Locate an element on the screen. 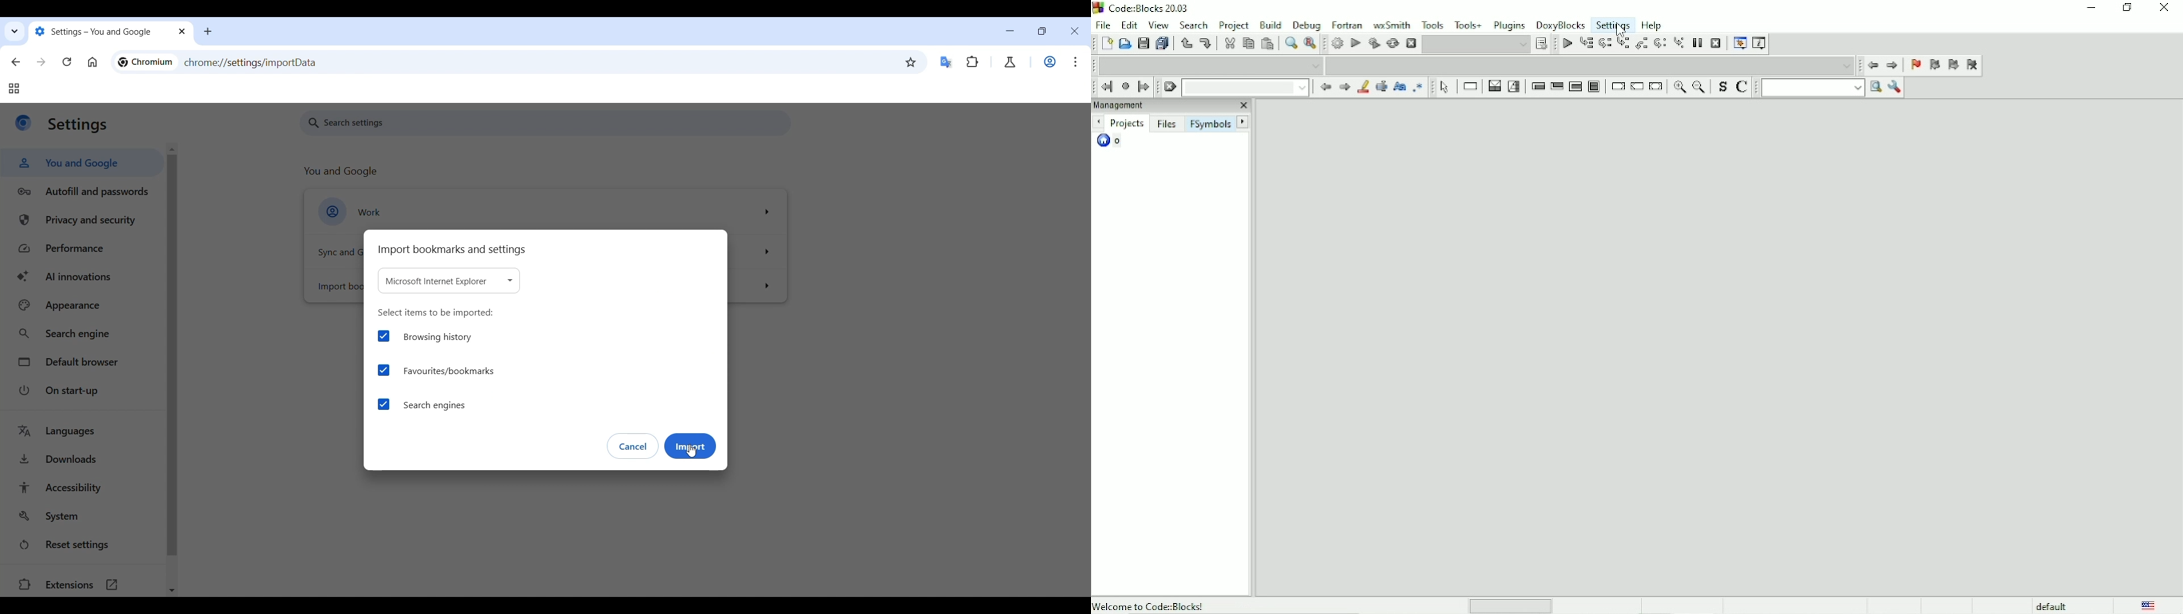 The height and width of the screenshot is (616, 2184). Step out is located at coordinates (1641, 43).